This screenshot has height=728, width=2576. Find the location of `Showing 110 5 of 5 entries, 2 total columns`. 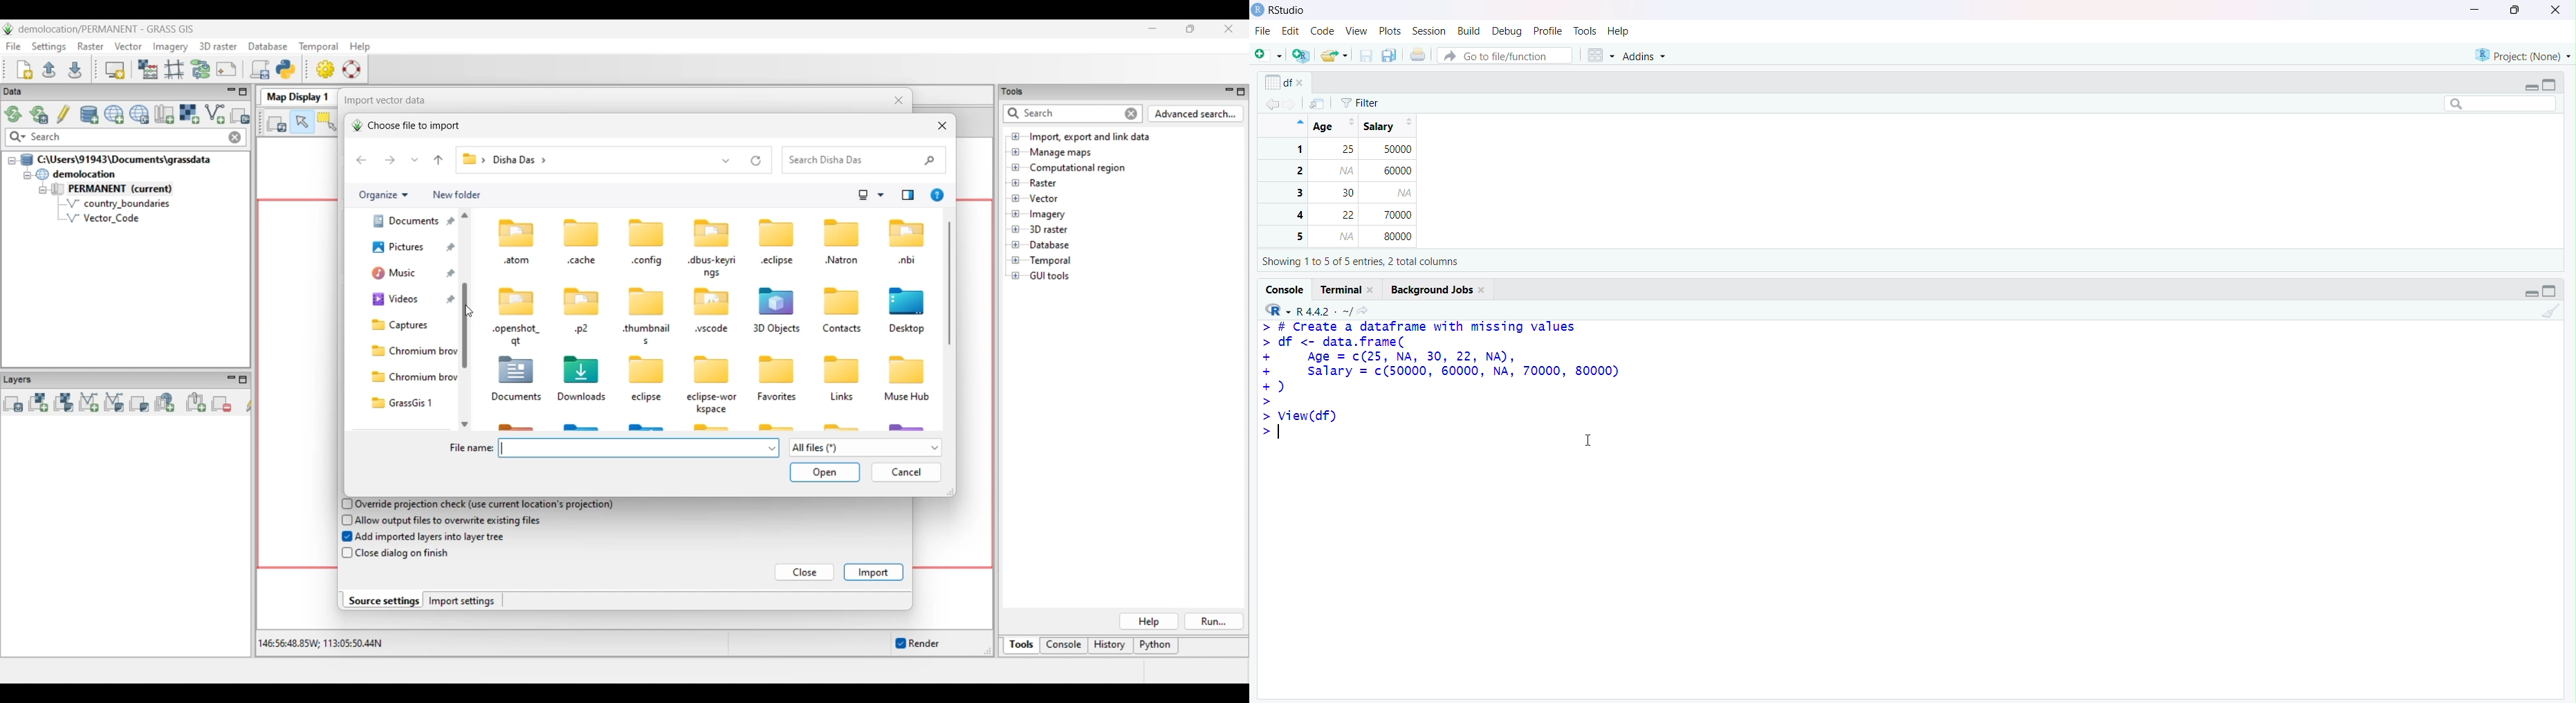

Showing 110 5 of 5 entries, 2 total columns is located at coordinates (1359, 264).